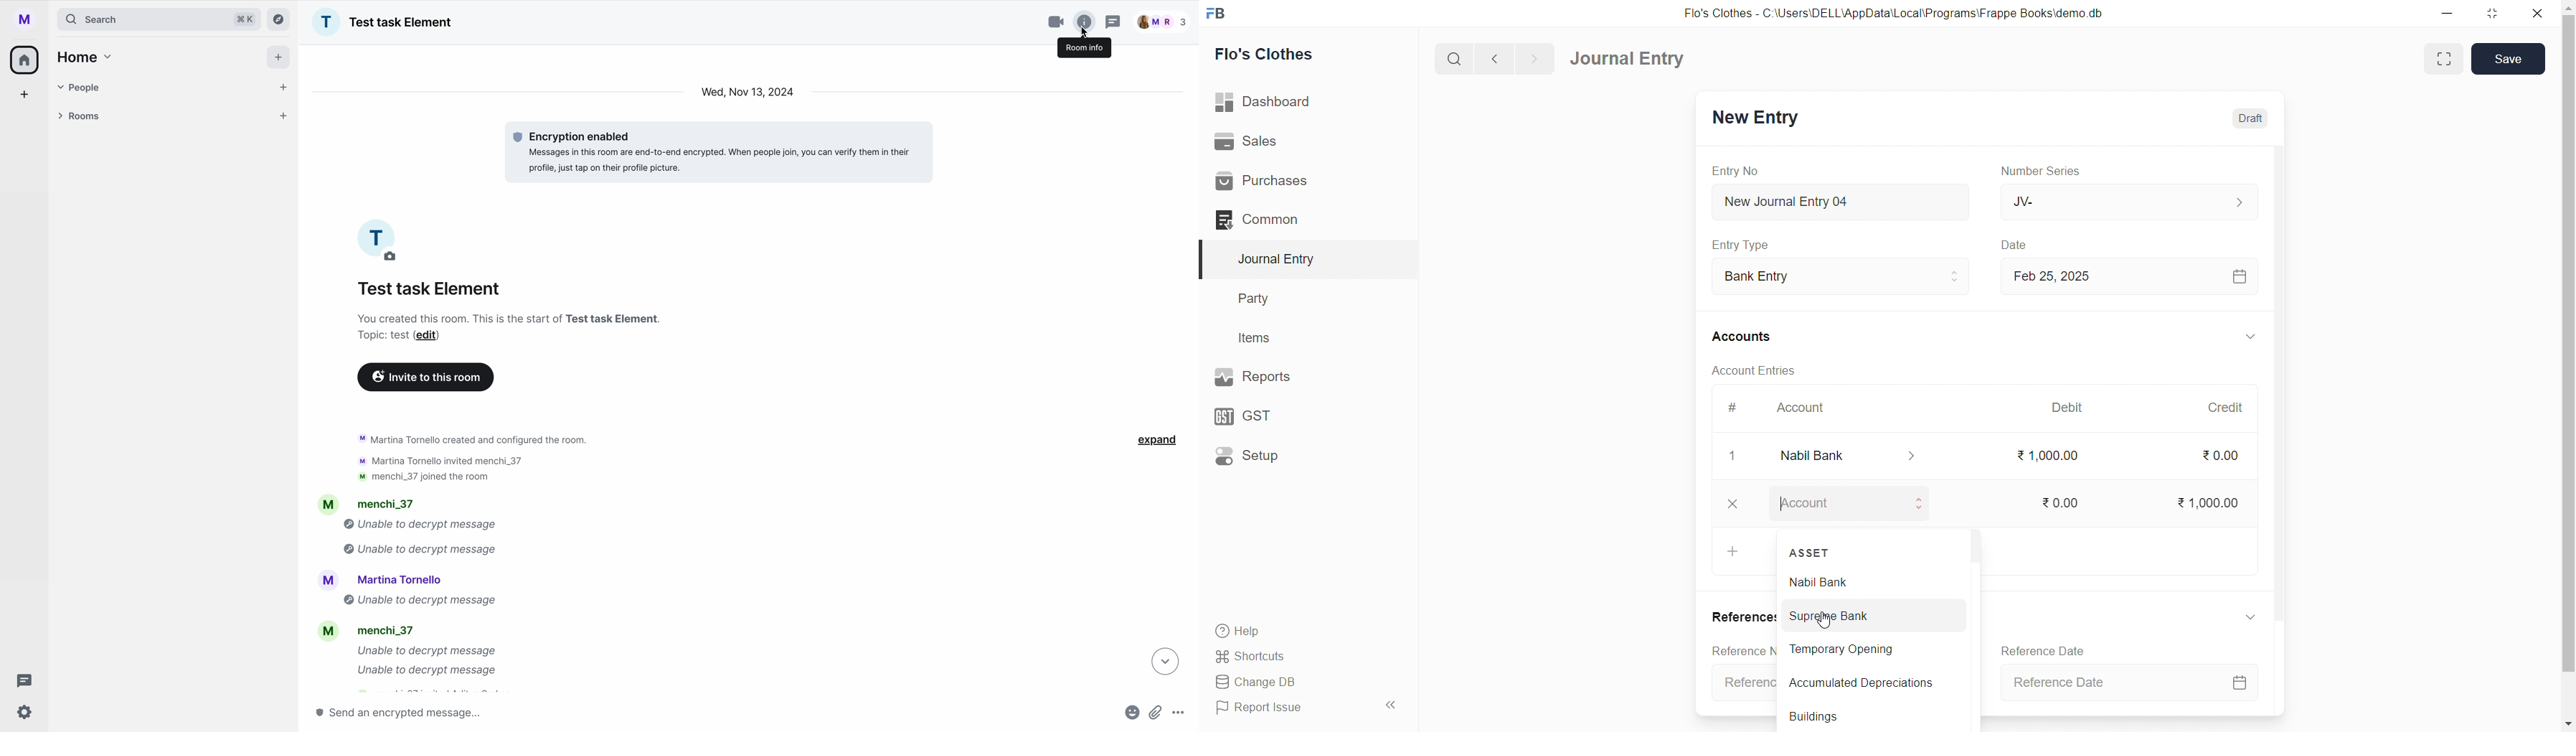 This screenshot has height=756, width=2576. What do you see at coordinates (2250, 616) in the screenshot?
I see `Expand/collapse` at bounding box center [2250, 616].